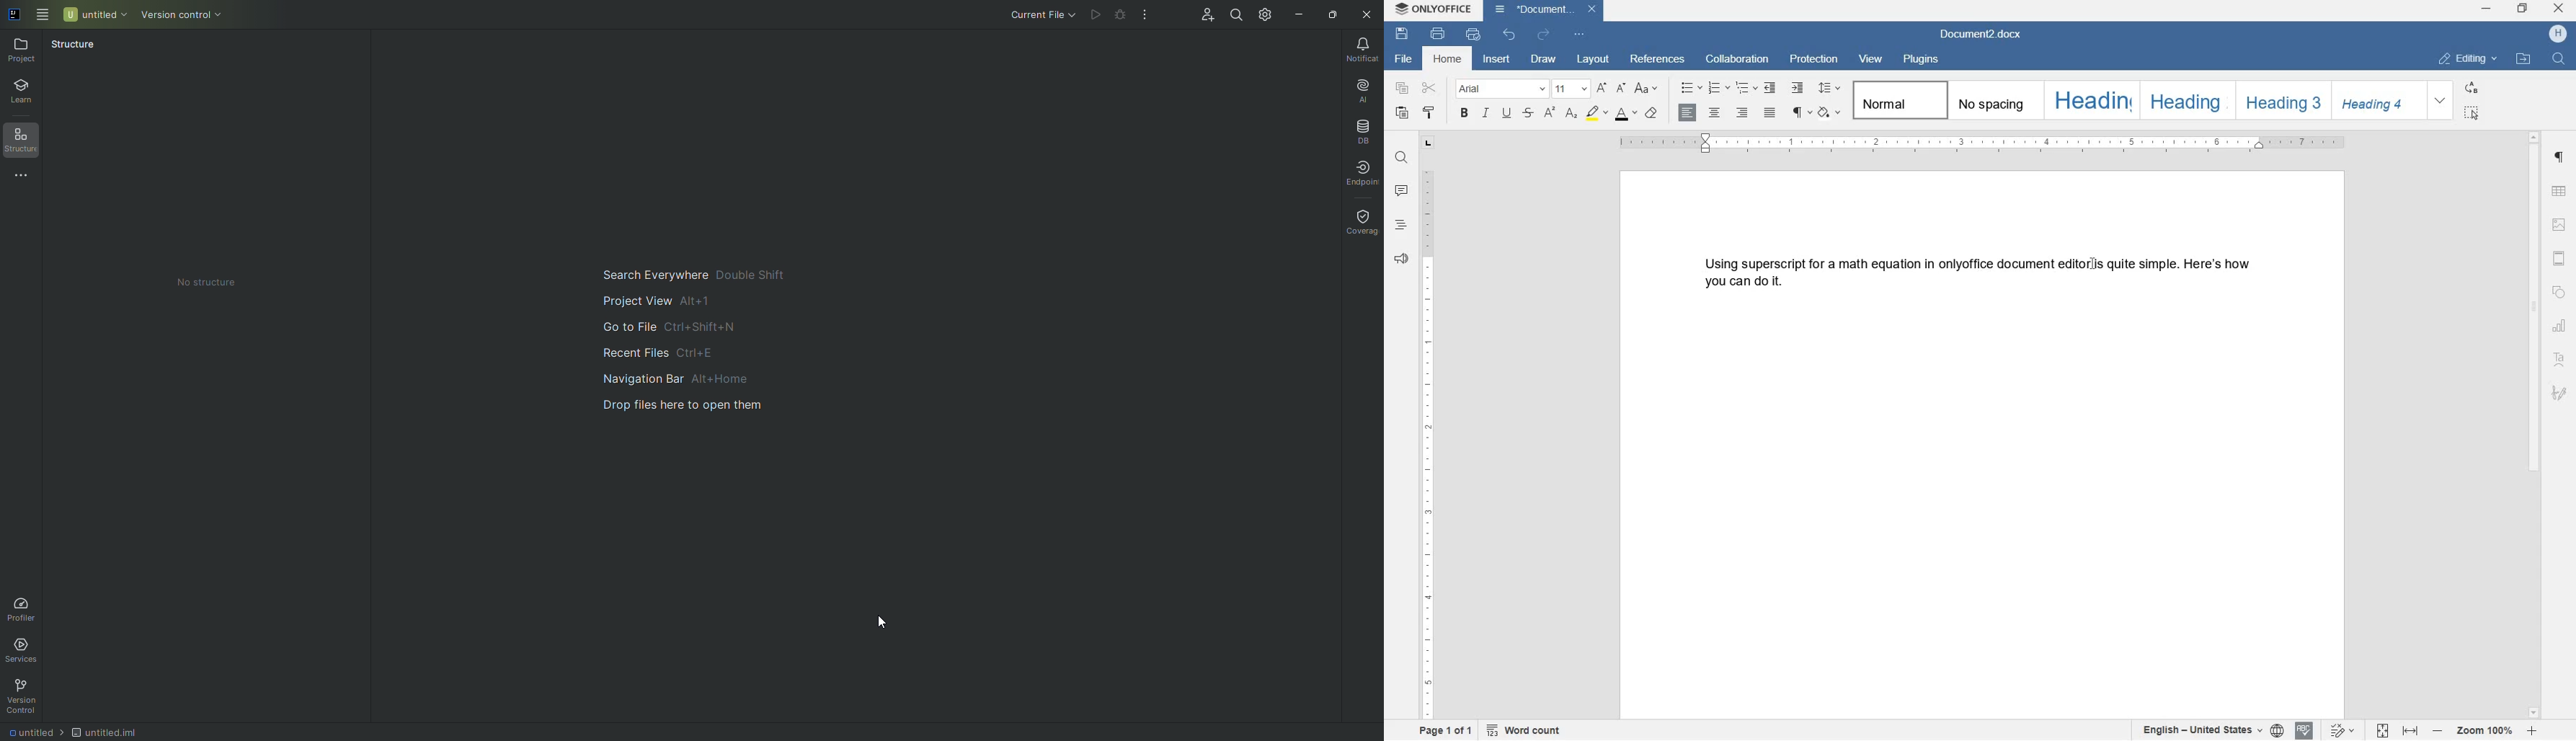 Image resolution: width=2576 pixels, height=756 pixels. Describe the element at coordinates (1744, 89) in the screenshot. I see `multilevel list` at that location.